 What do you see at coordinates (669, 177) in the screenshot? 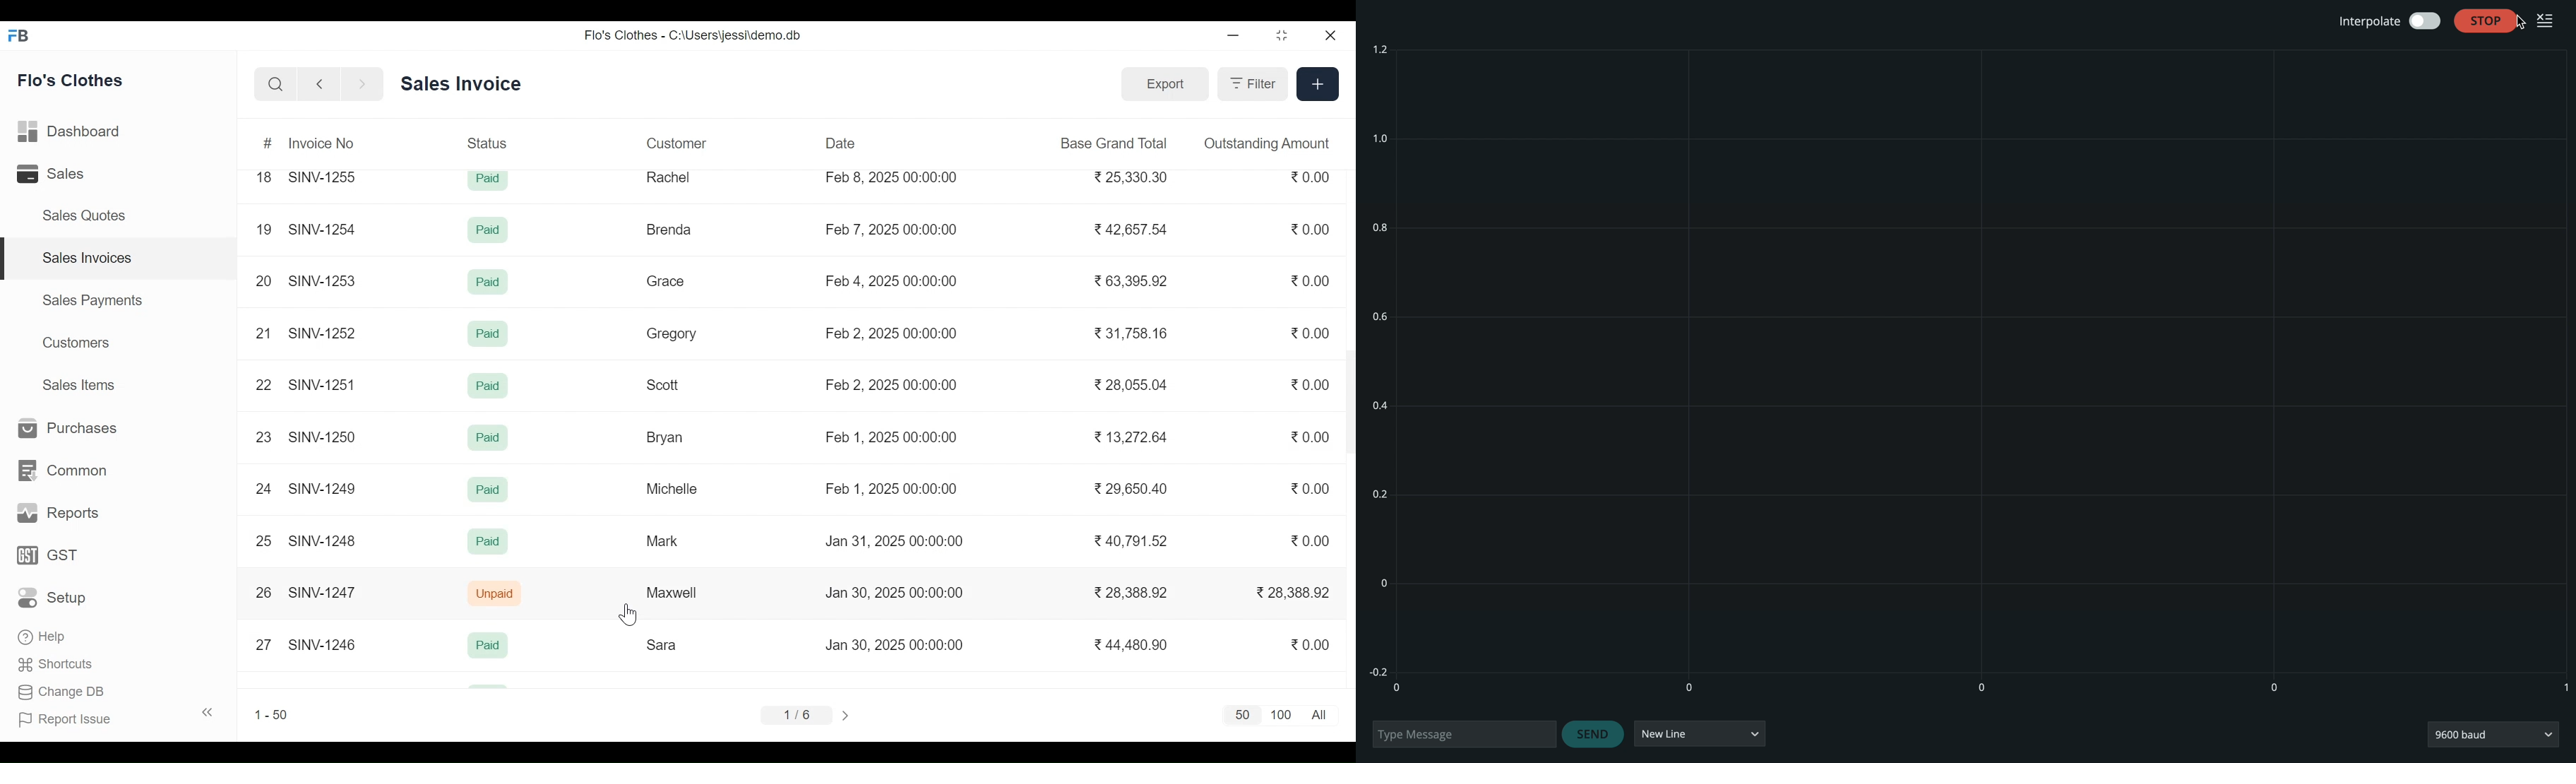
I see `Rachel` at bounding box center [669, 177].